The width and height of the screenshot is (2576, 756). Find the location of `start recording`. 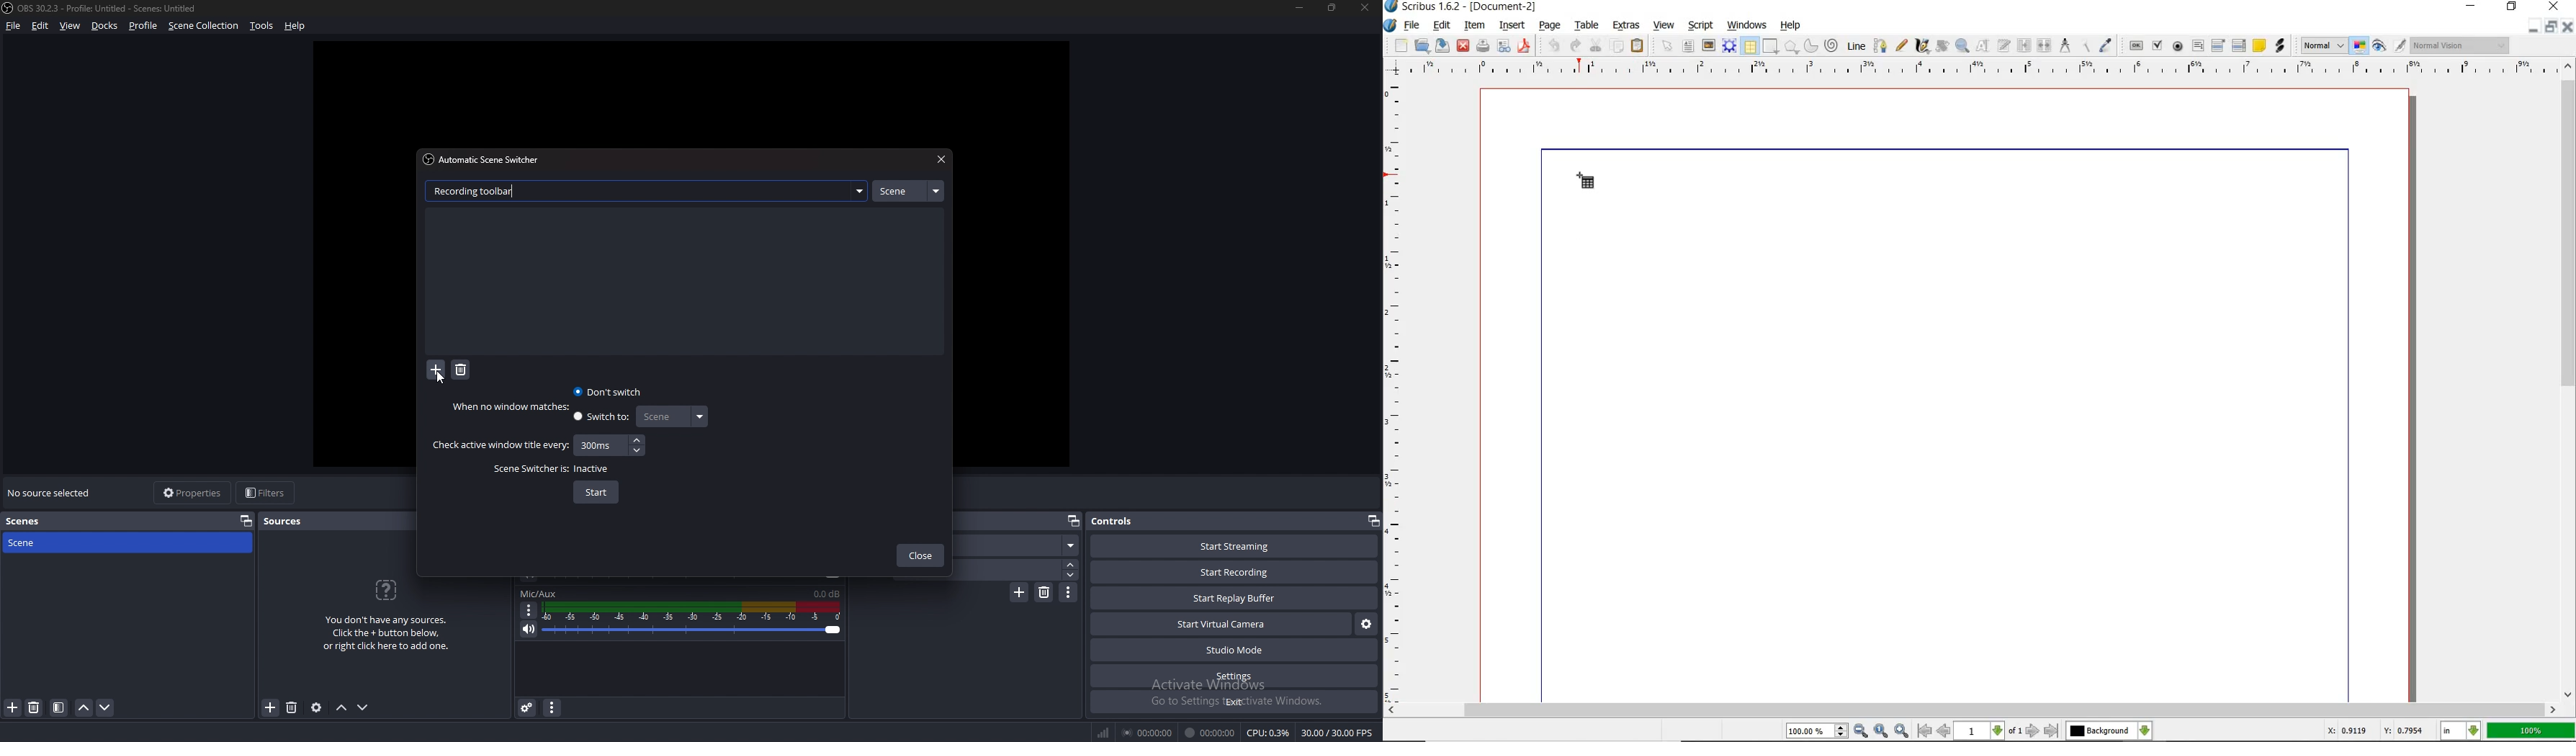

start recording is located at coordinates (1234, 573).